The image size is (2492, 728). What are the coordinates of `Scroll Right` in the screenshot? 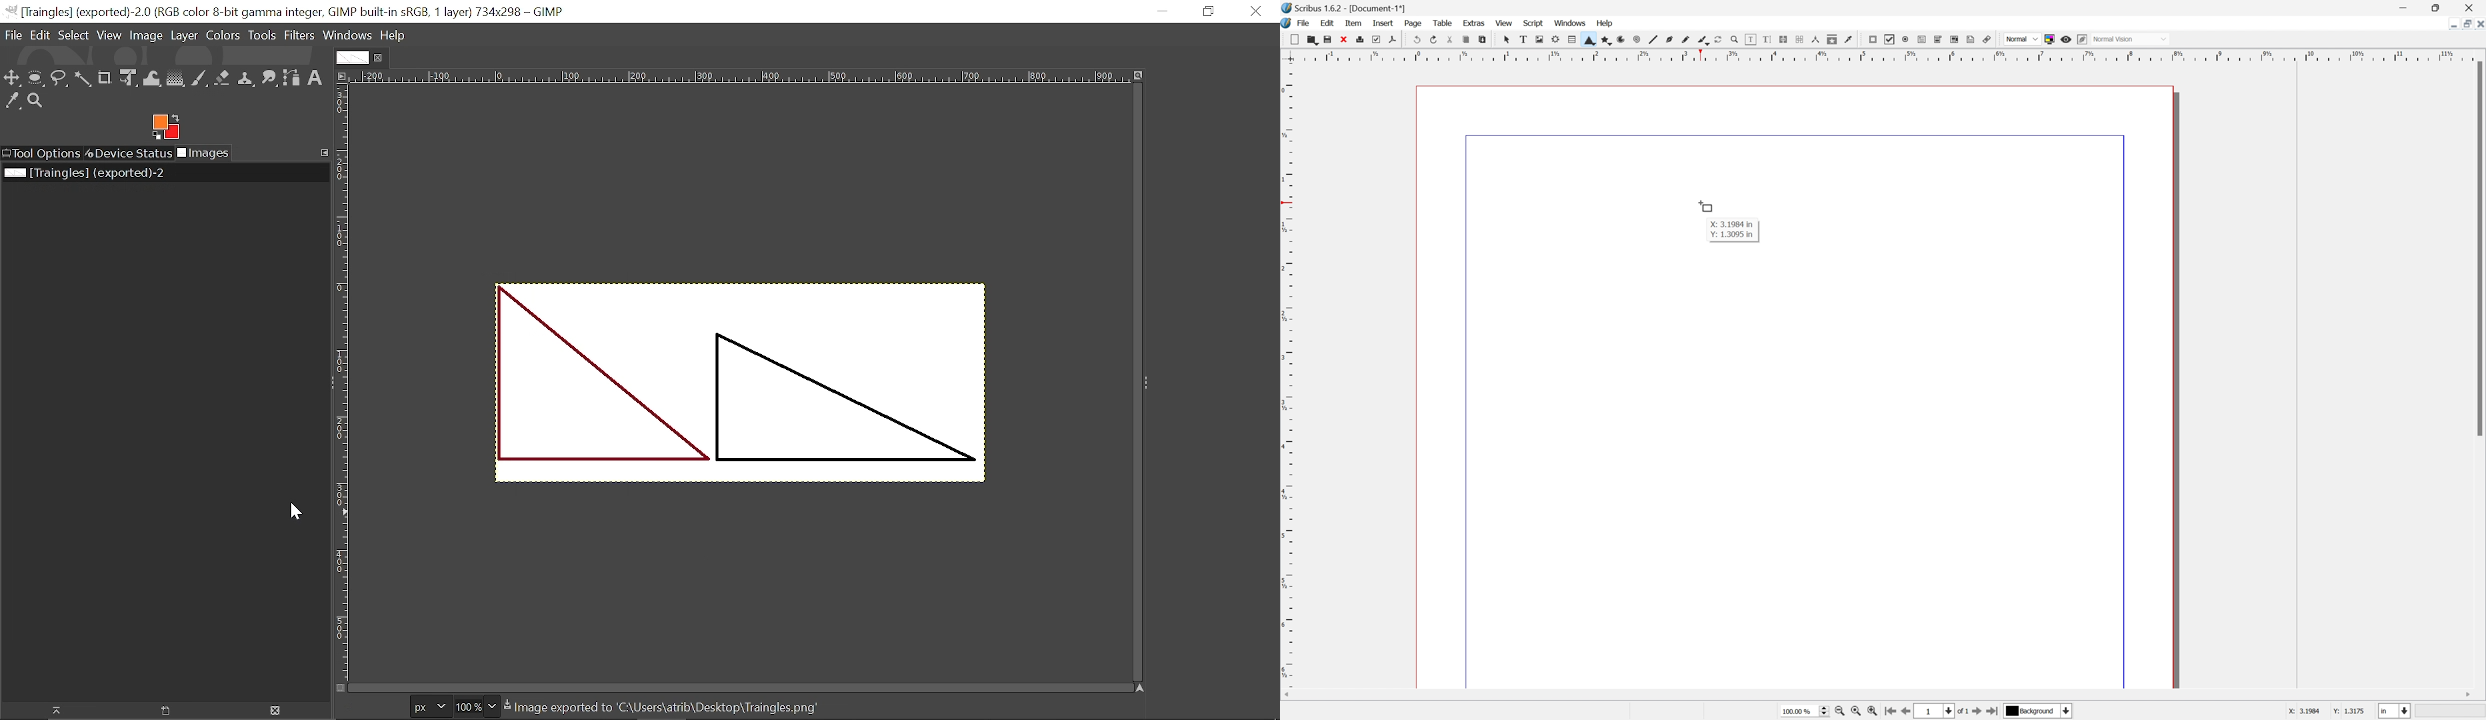 It's located at (2466, 695).